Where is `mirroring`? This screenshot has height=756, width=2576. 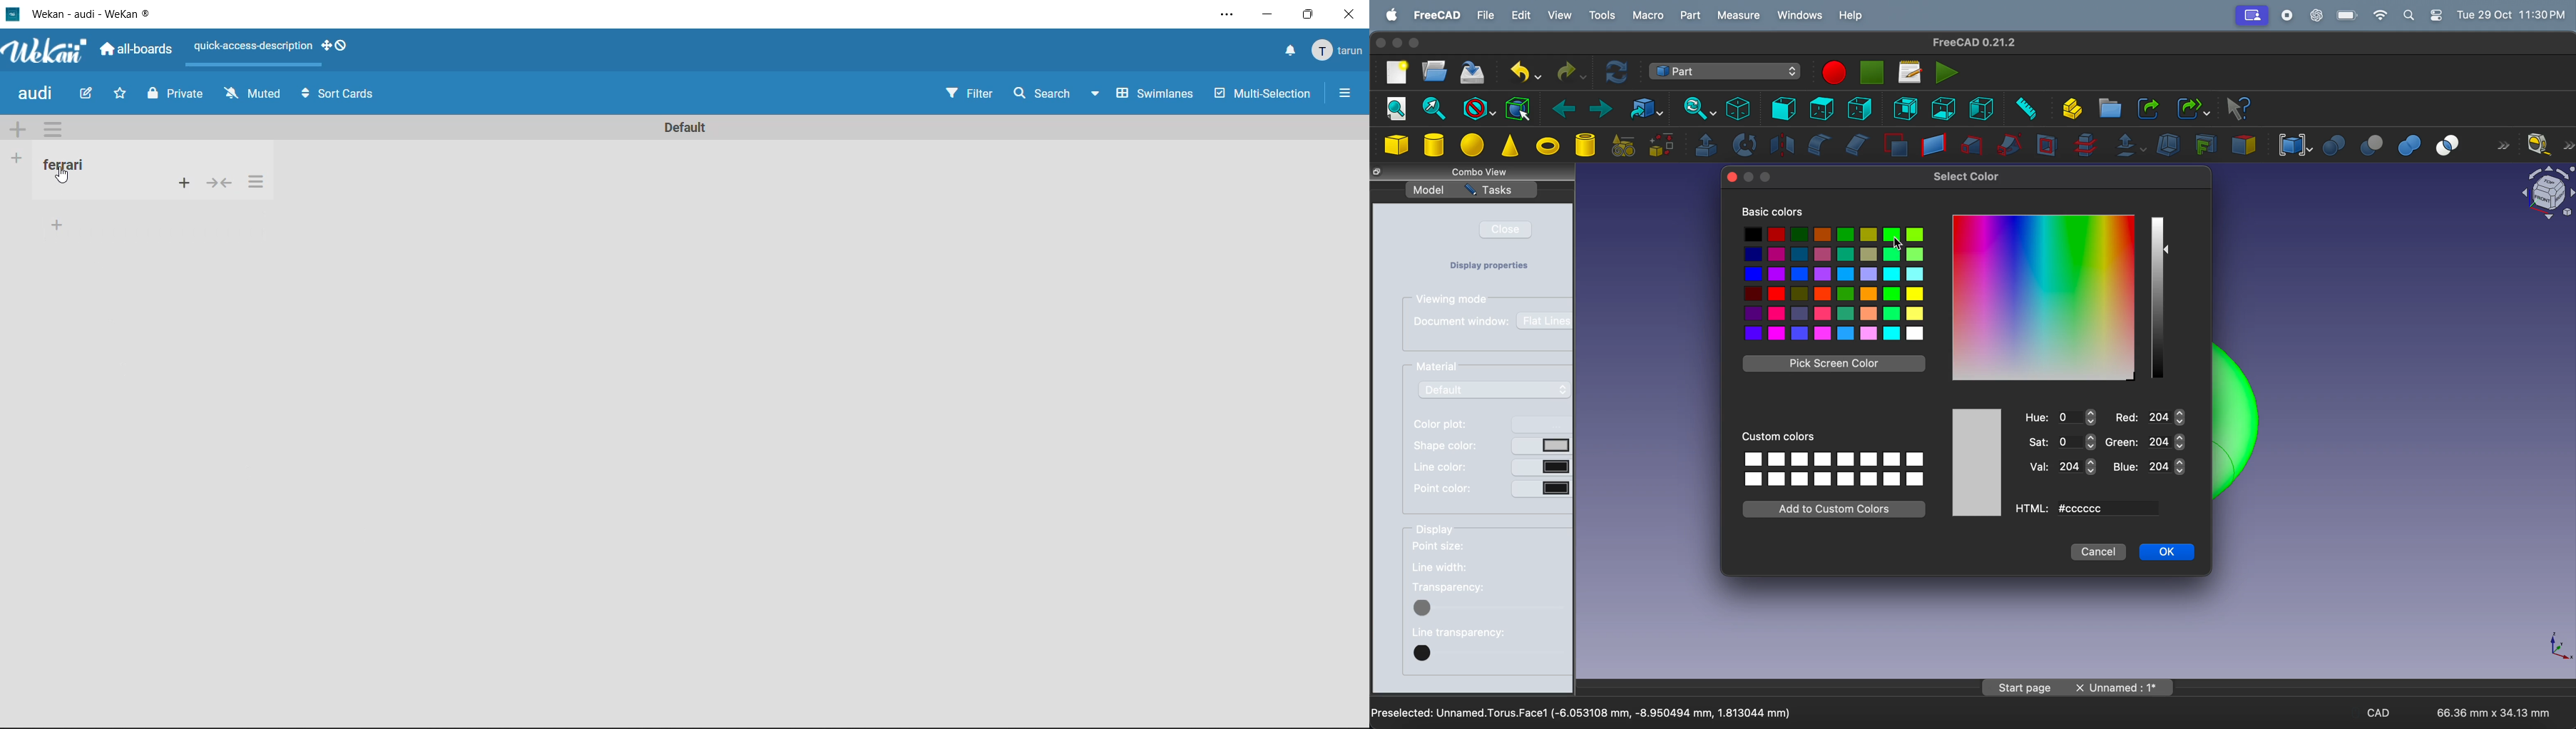 mirroring is located at coordinates (1780, 144).